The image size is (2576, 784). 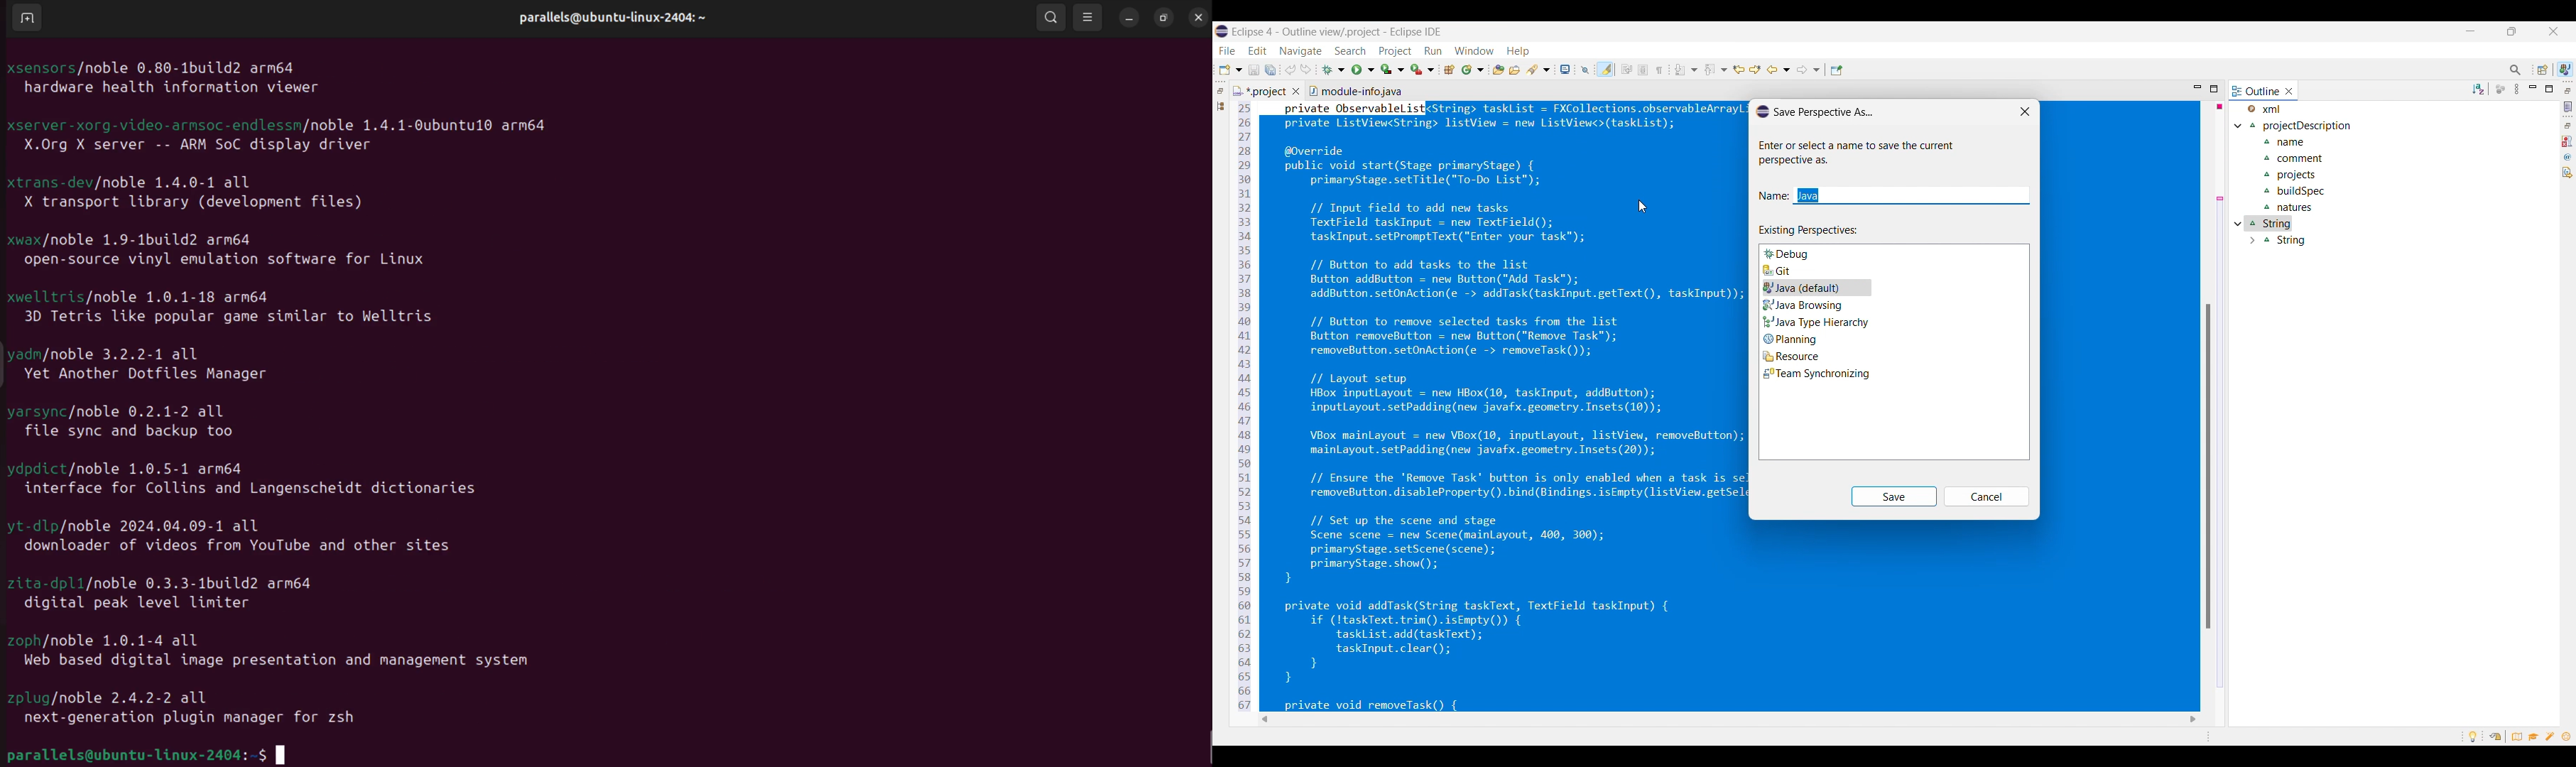 I want to click on xwelltris/noble 1.0.1-18 armé64
3D Tetris like popular game similar to Welltris, so click(x=230, y=309).